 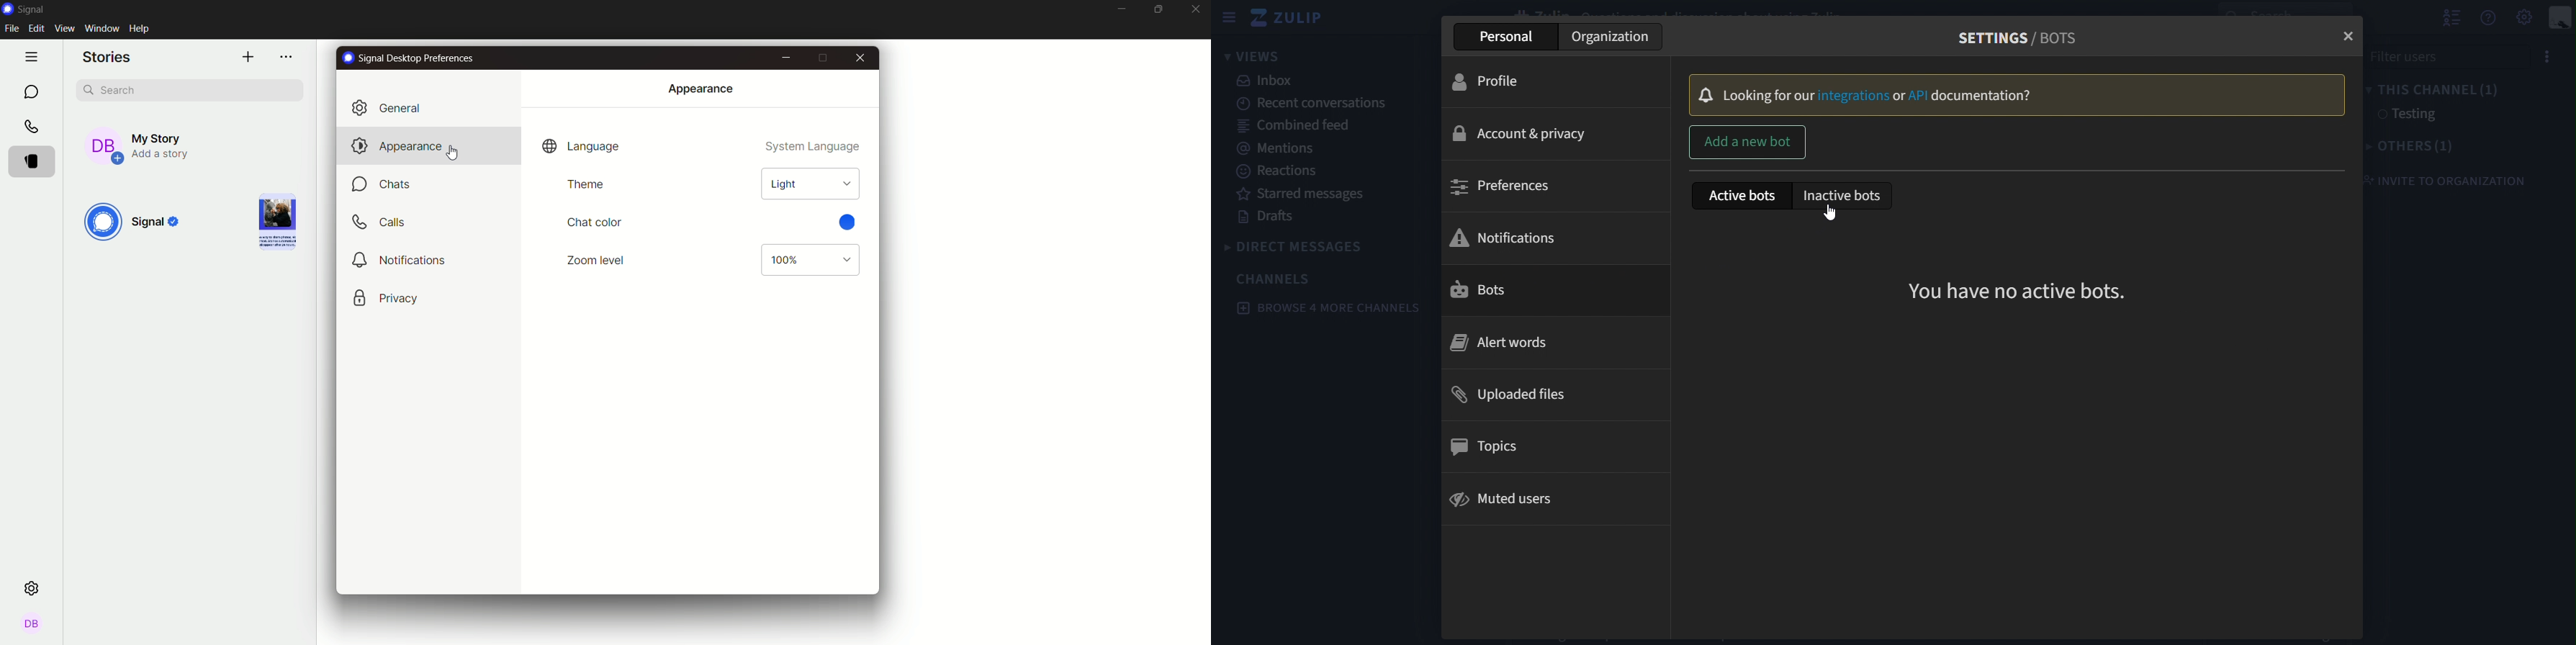 What do you see at coordinates (2451, 16) in the screenshot?
I see `hide user list` at bounding box center [2451, 16].